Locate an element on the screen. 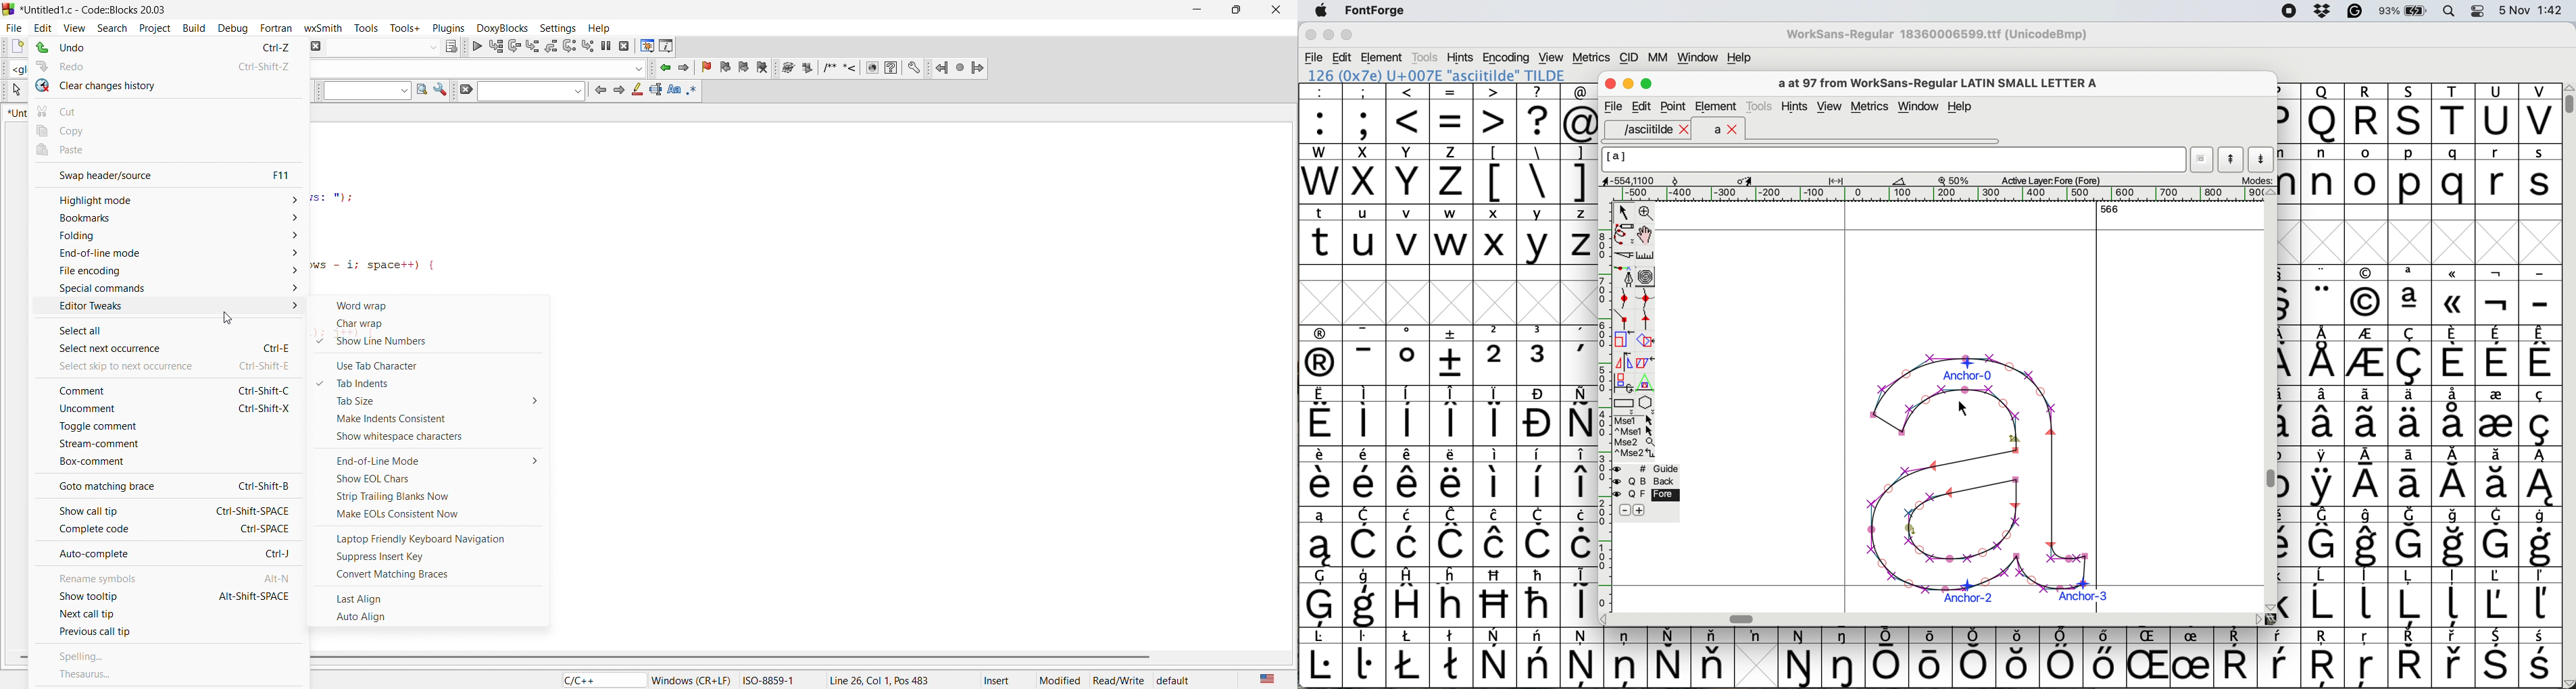 The height and width of the screenshot is (700, 2576). Minimise is located at coordinates (1630, 84).